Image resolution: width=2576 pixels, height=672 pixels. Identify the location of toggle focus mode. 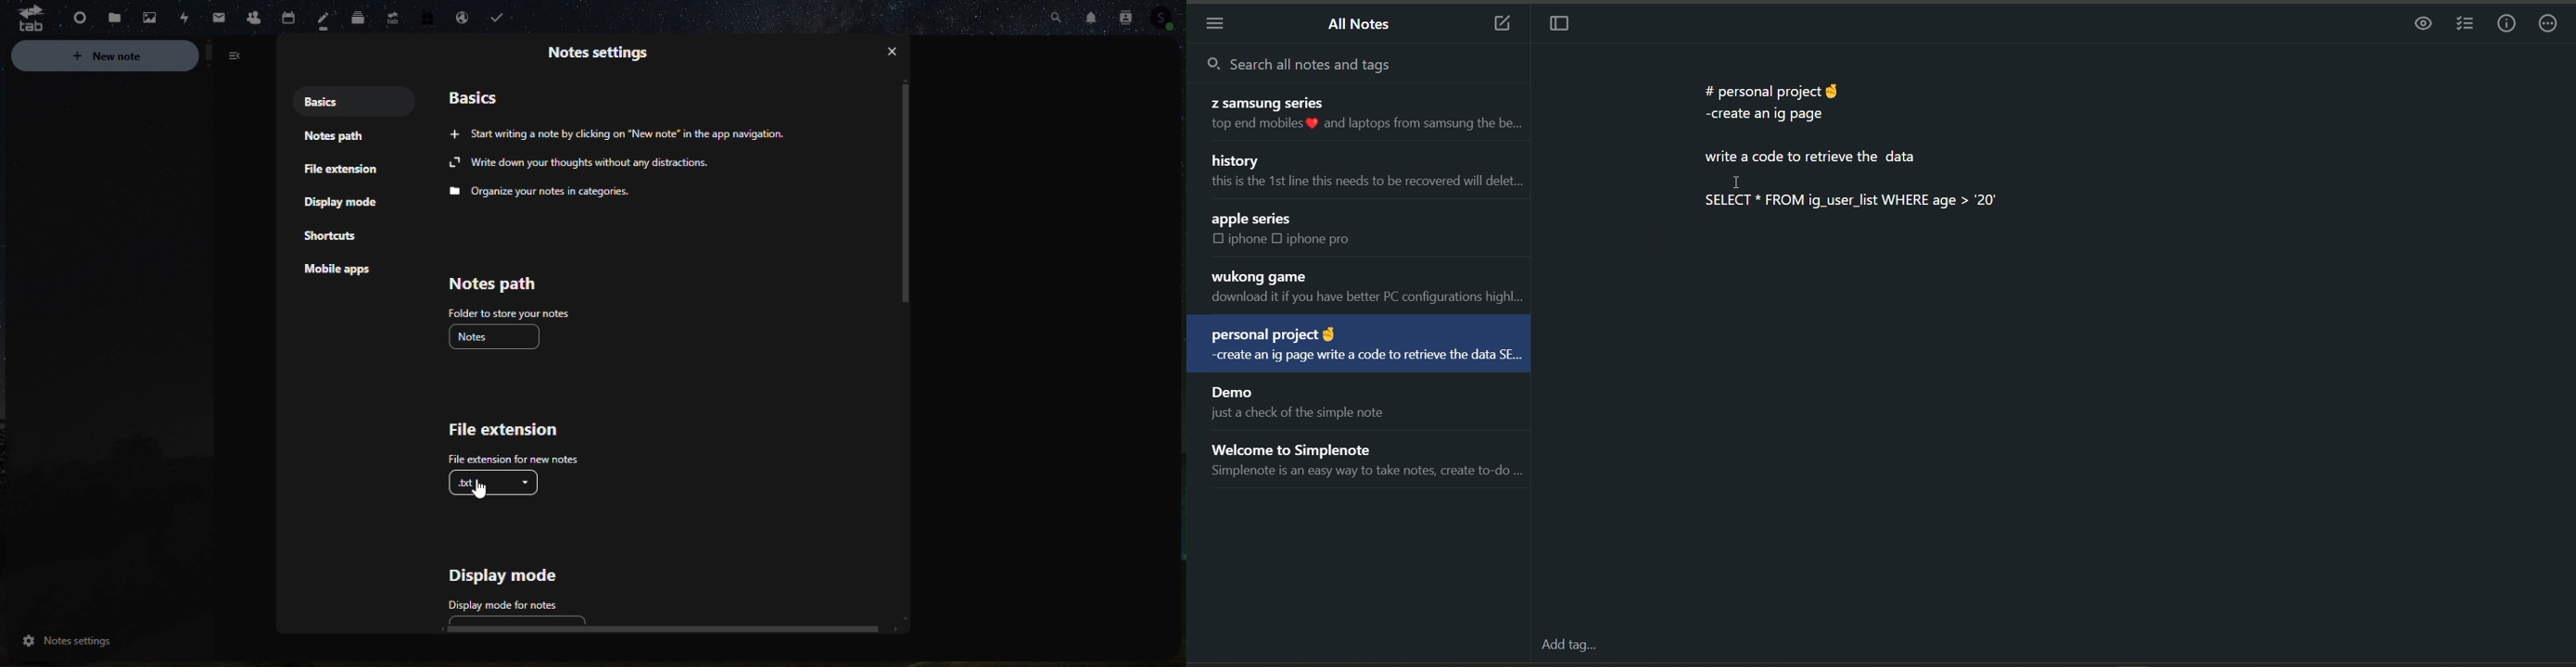
(1563, 27).